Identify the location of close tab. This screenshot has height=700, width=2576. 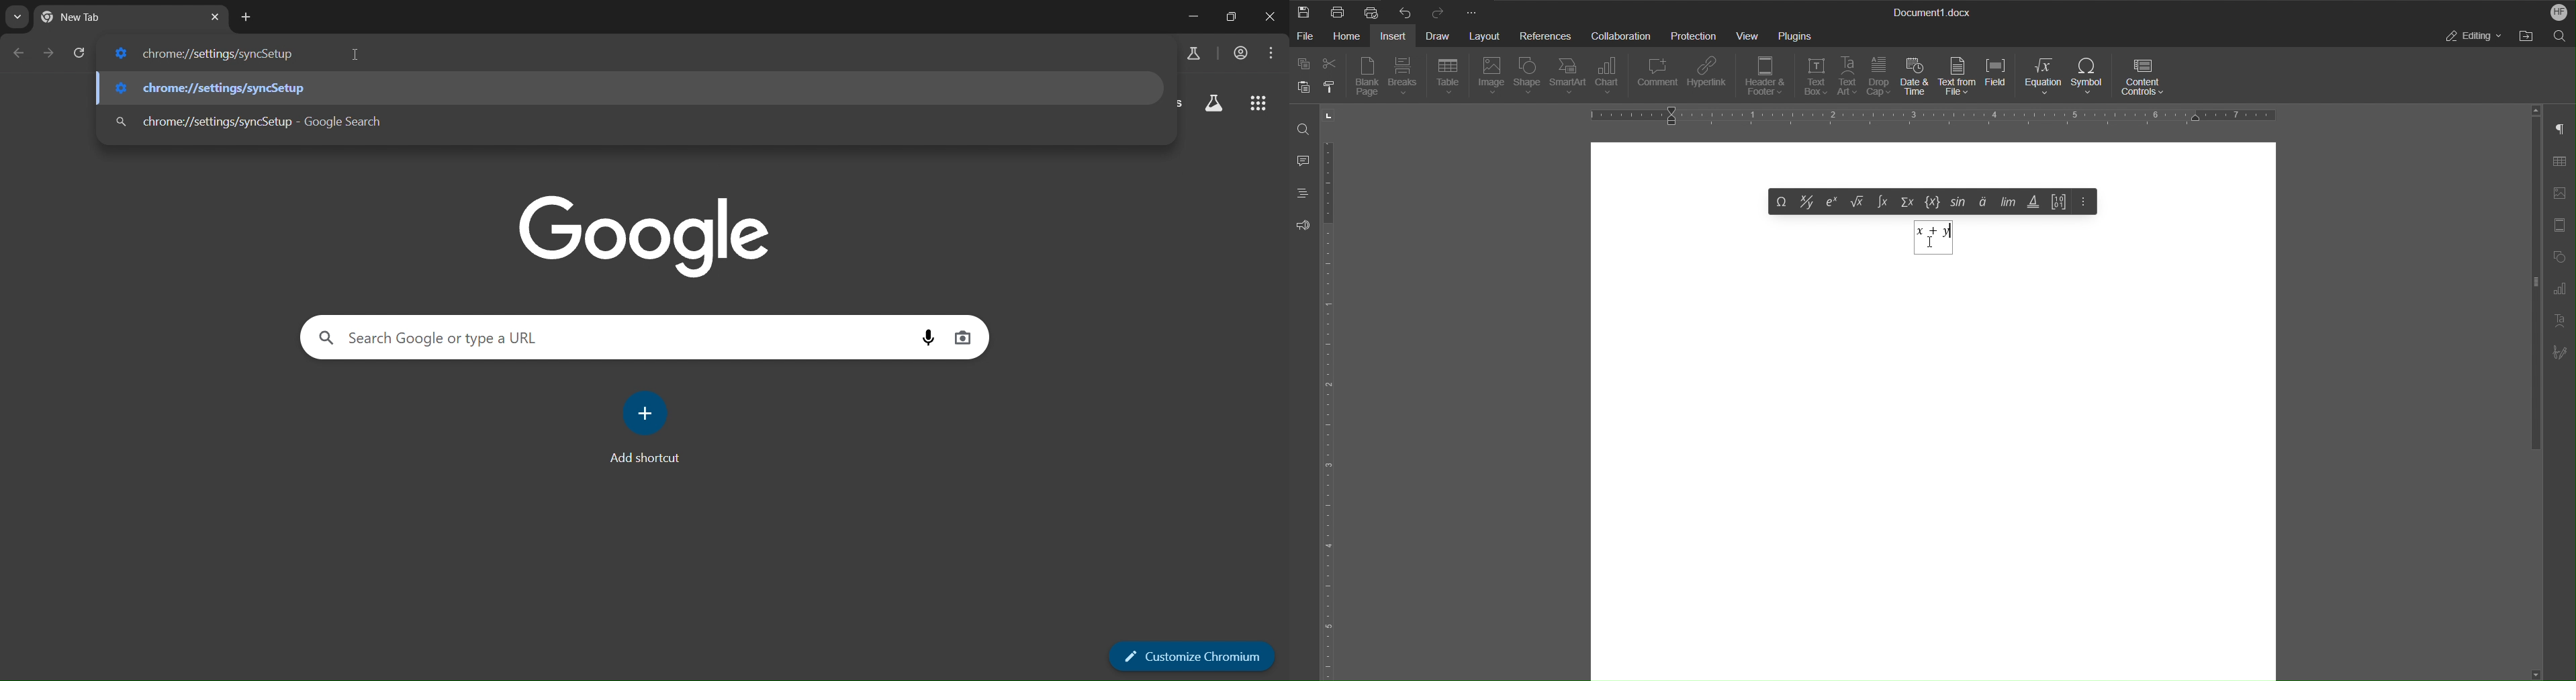
(214, 17).